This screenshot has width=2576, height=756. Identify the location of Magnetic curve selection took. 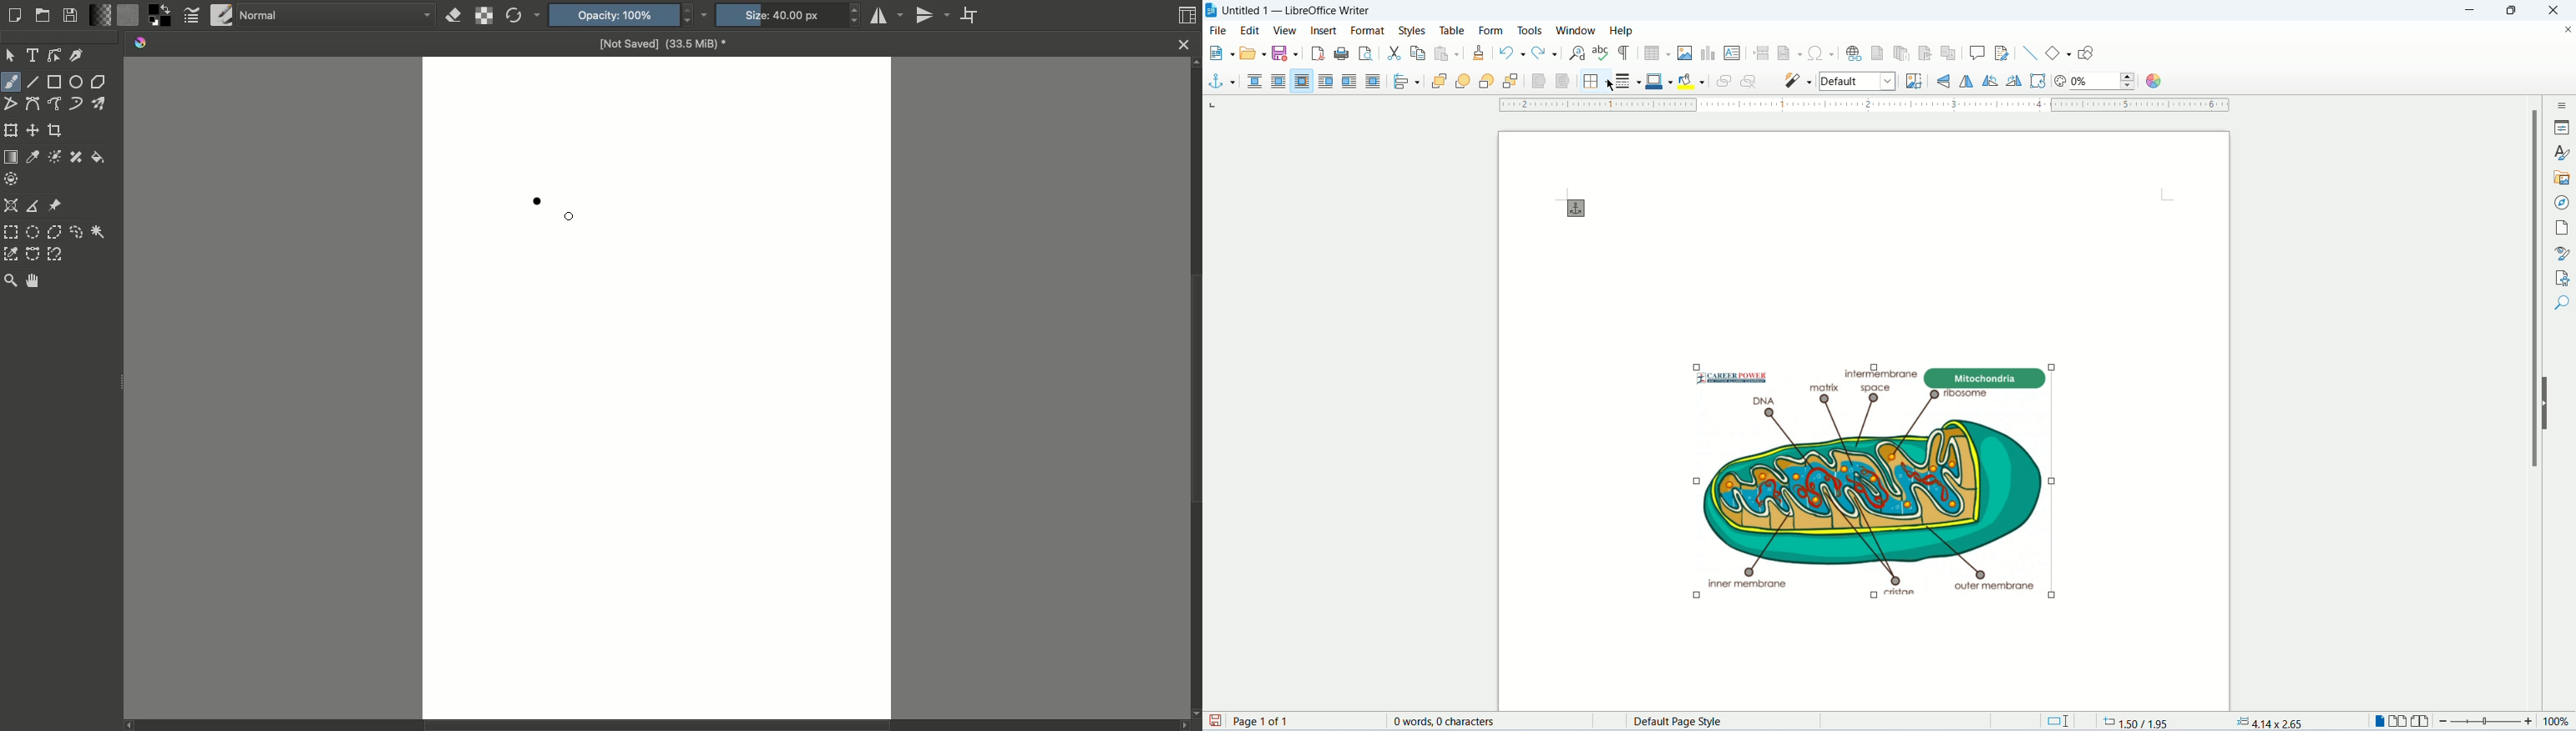
(55, 254).